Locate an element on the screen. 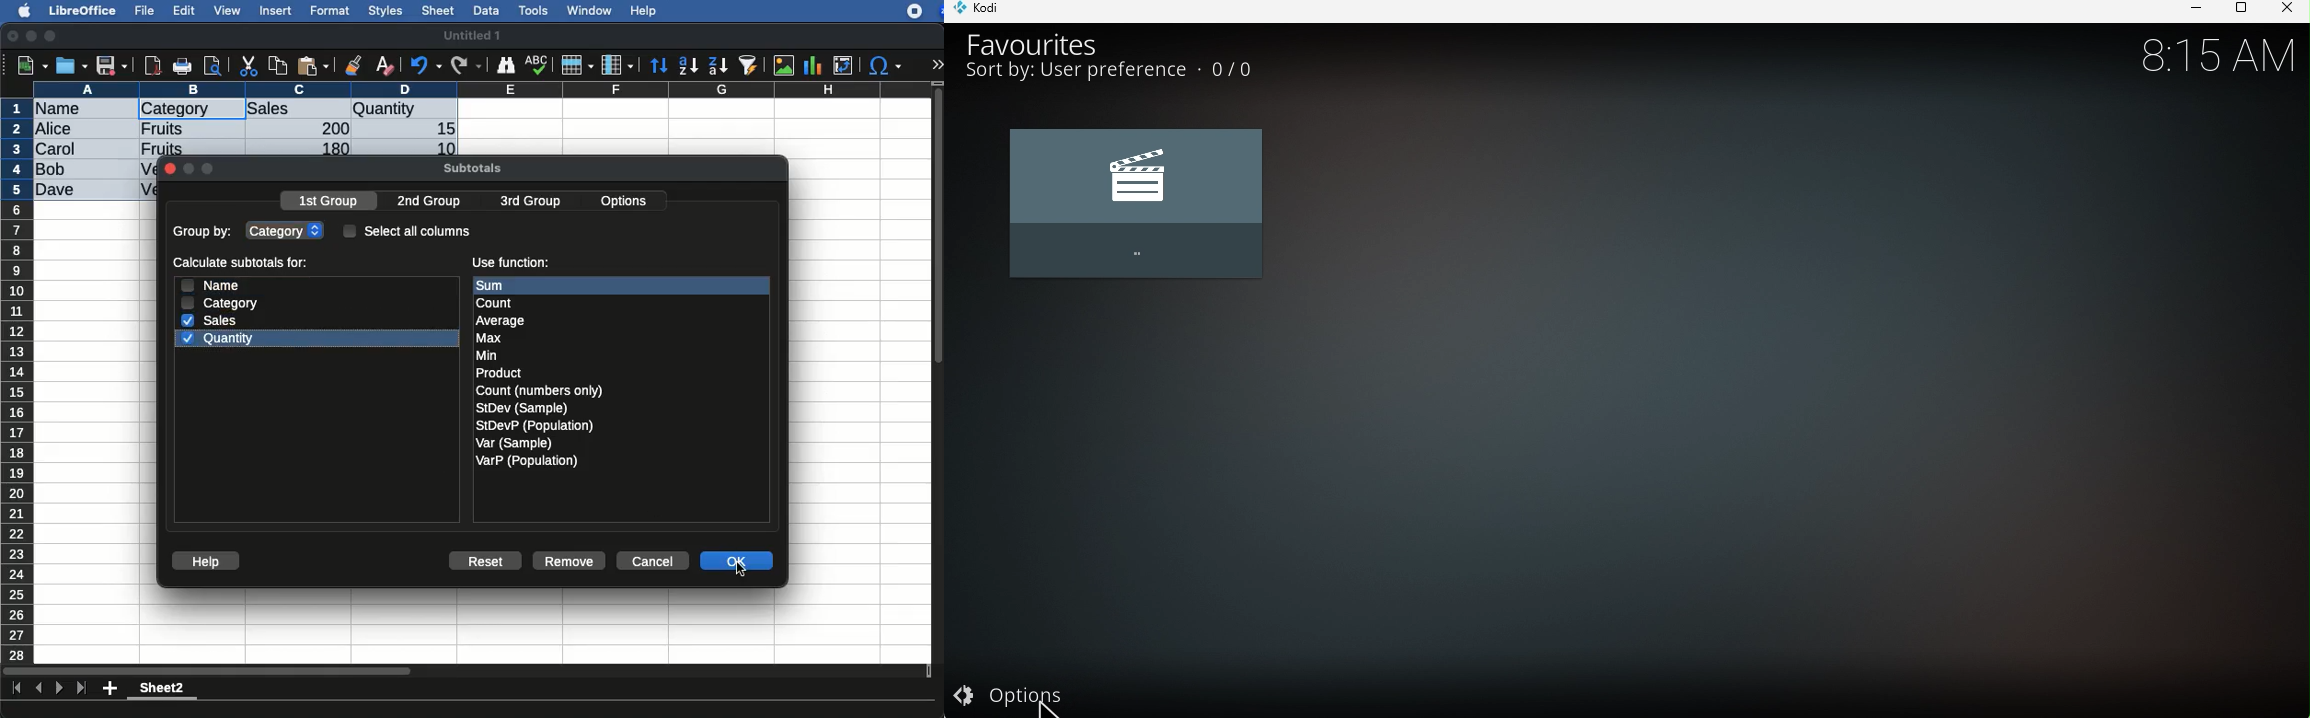  Favourites library is located at coordinates (1133, 206).